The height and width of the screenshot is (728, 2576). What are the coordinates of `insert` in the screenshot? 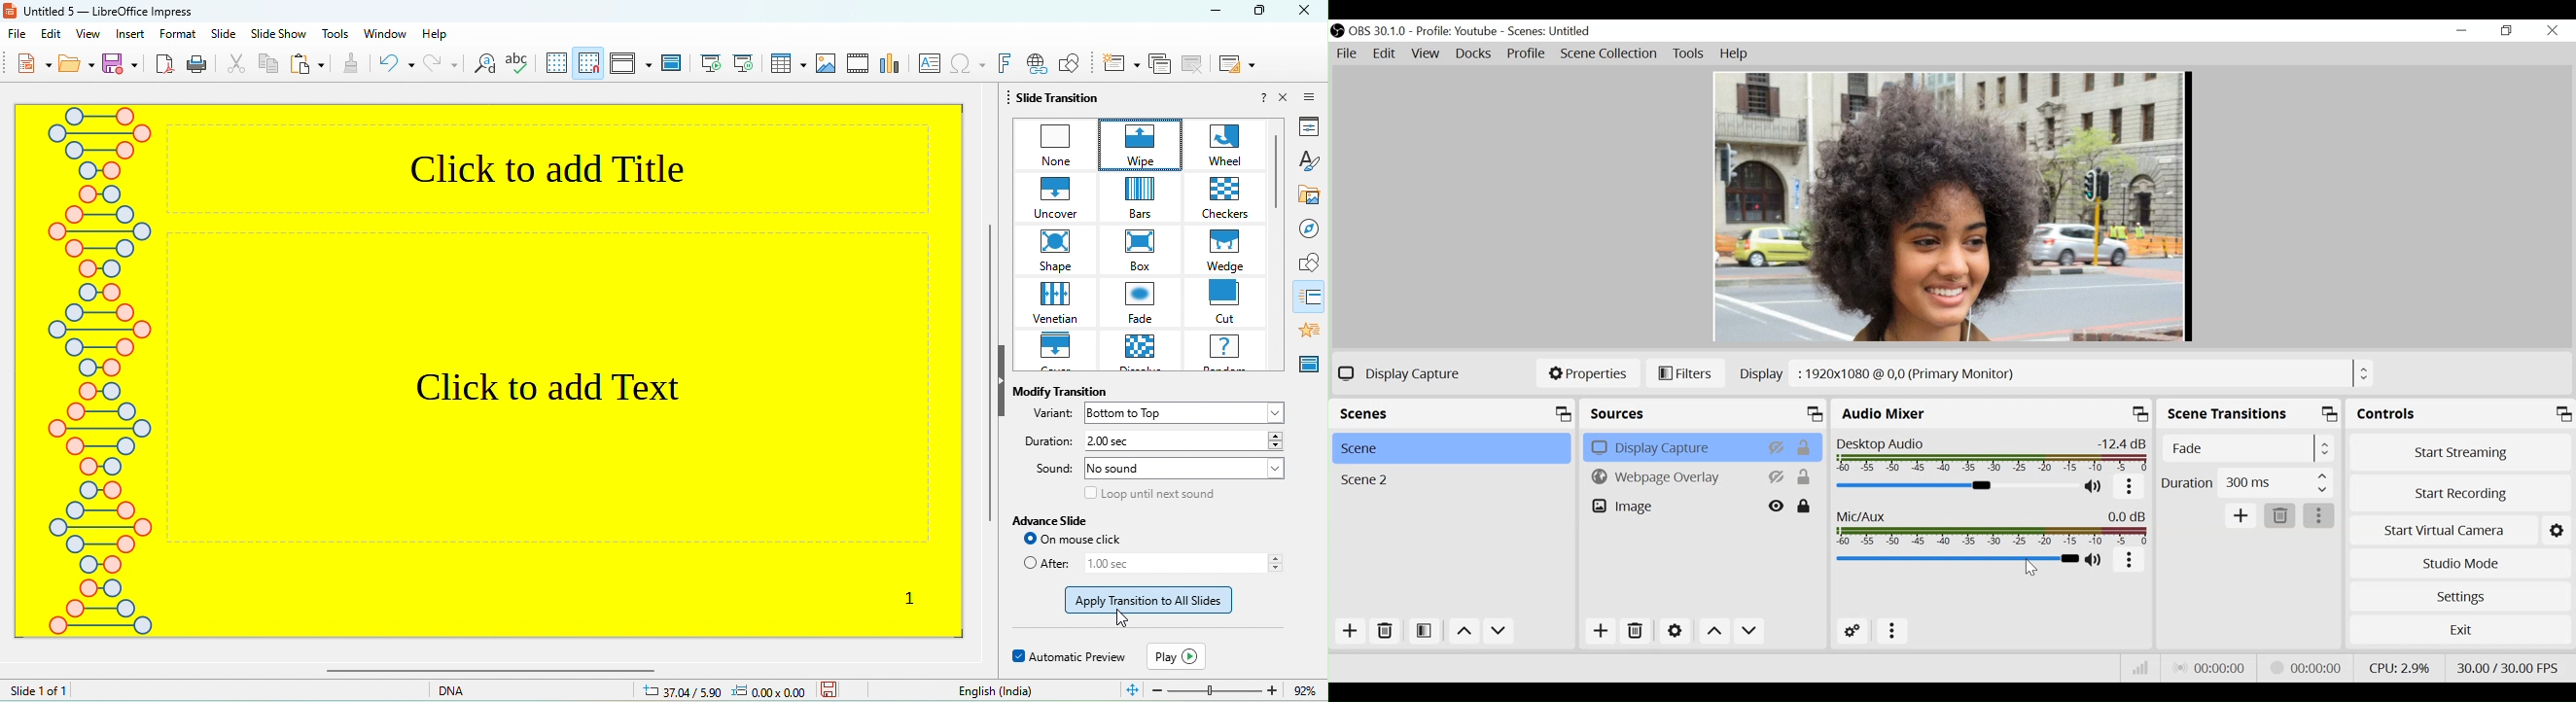 It's located at (133, 36).